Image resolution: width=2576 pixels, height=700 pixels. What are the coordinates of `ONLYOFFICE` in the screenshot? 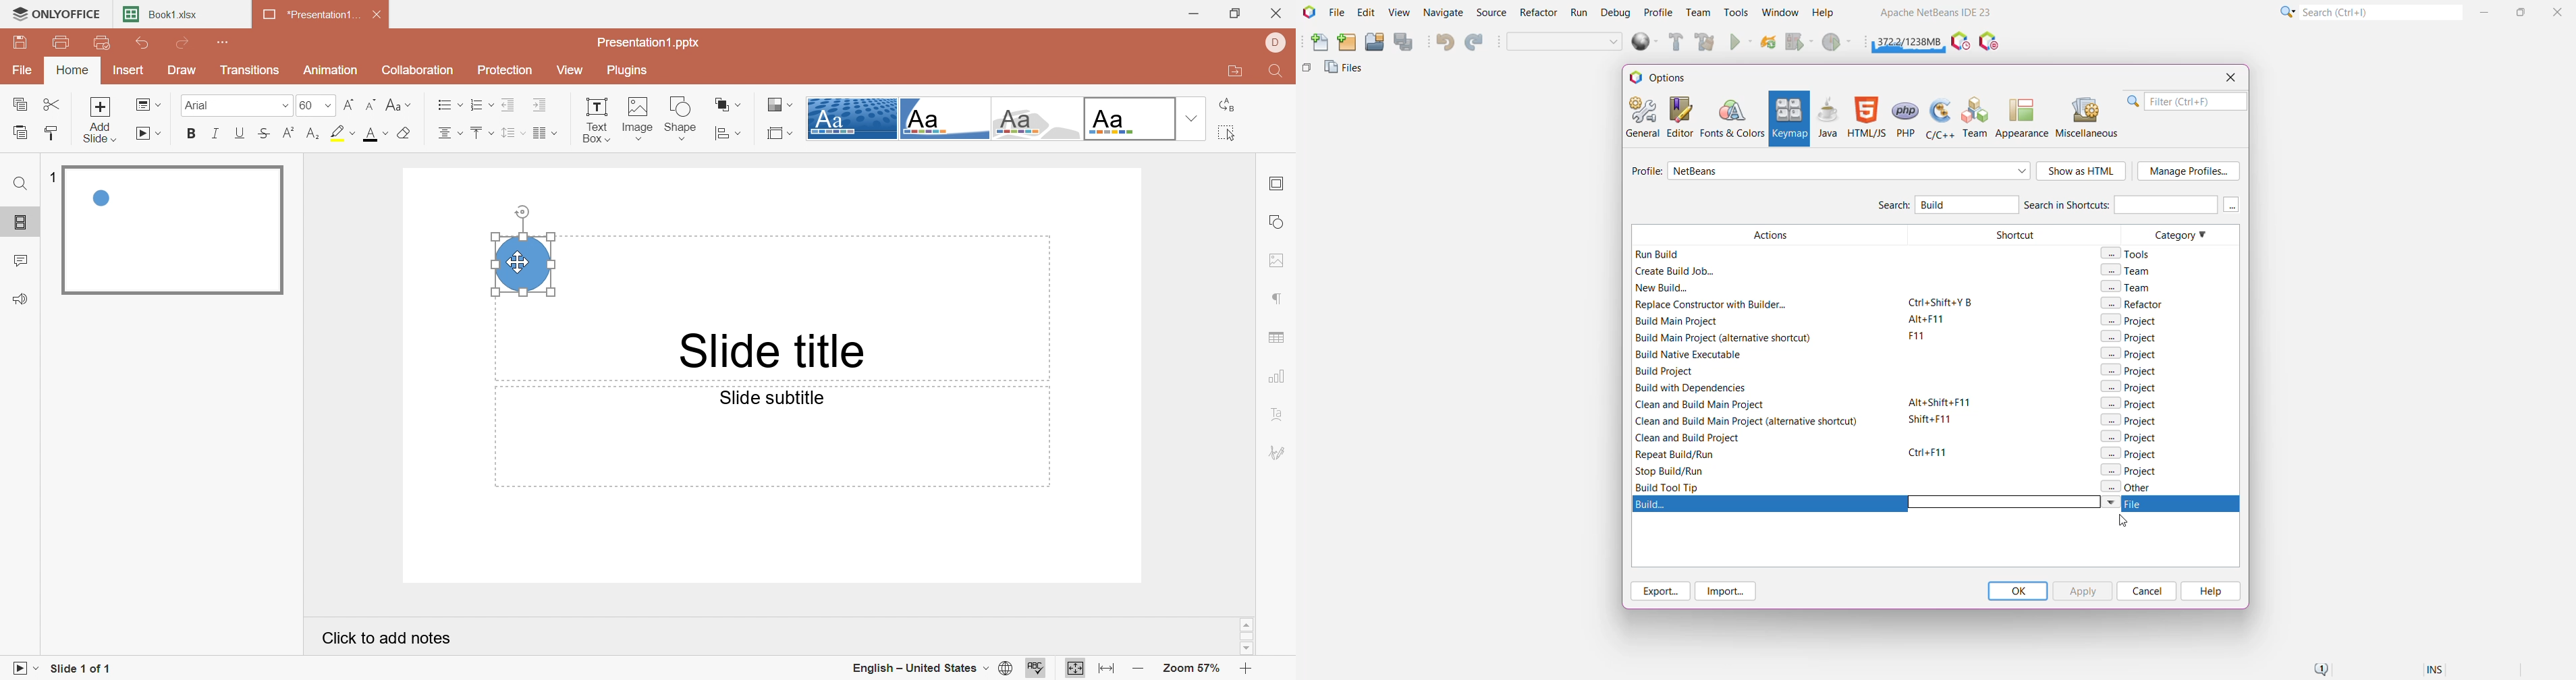 It's located at (55, 11).